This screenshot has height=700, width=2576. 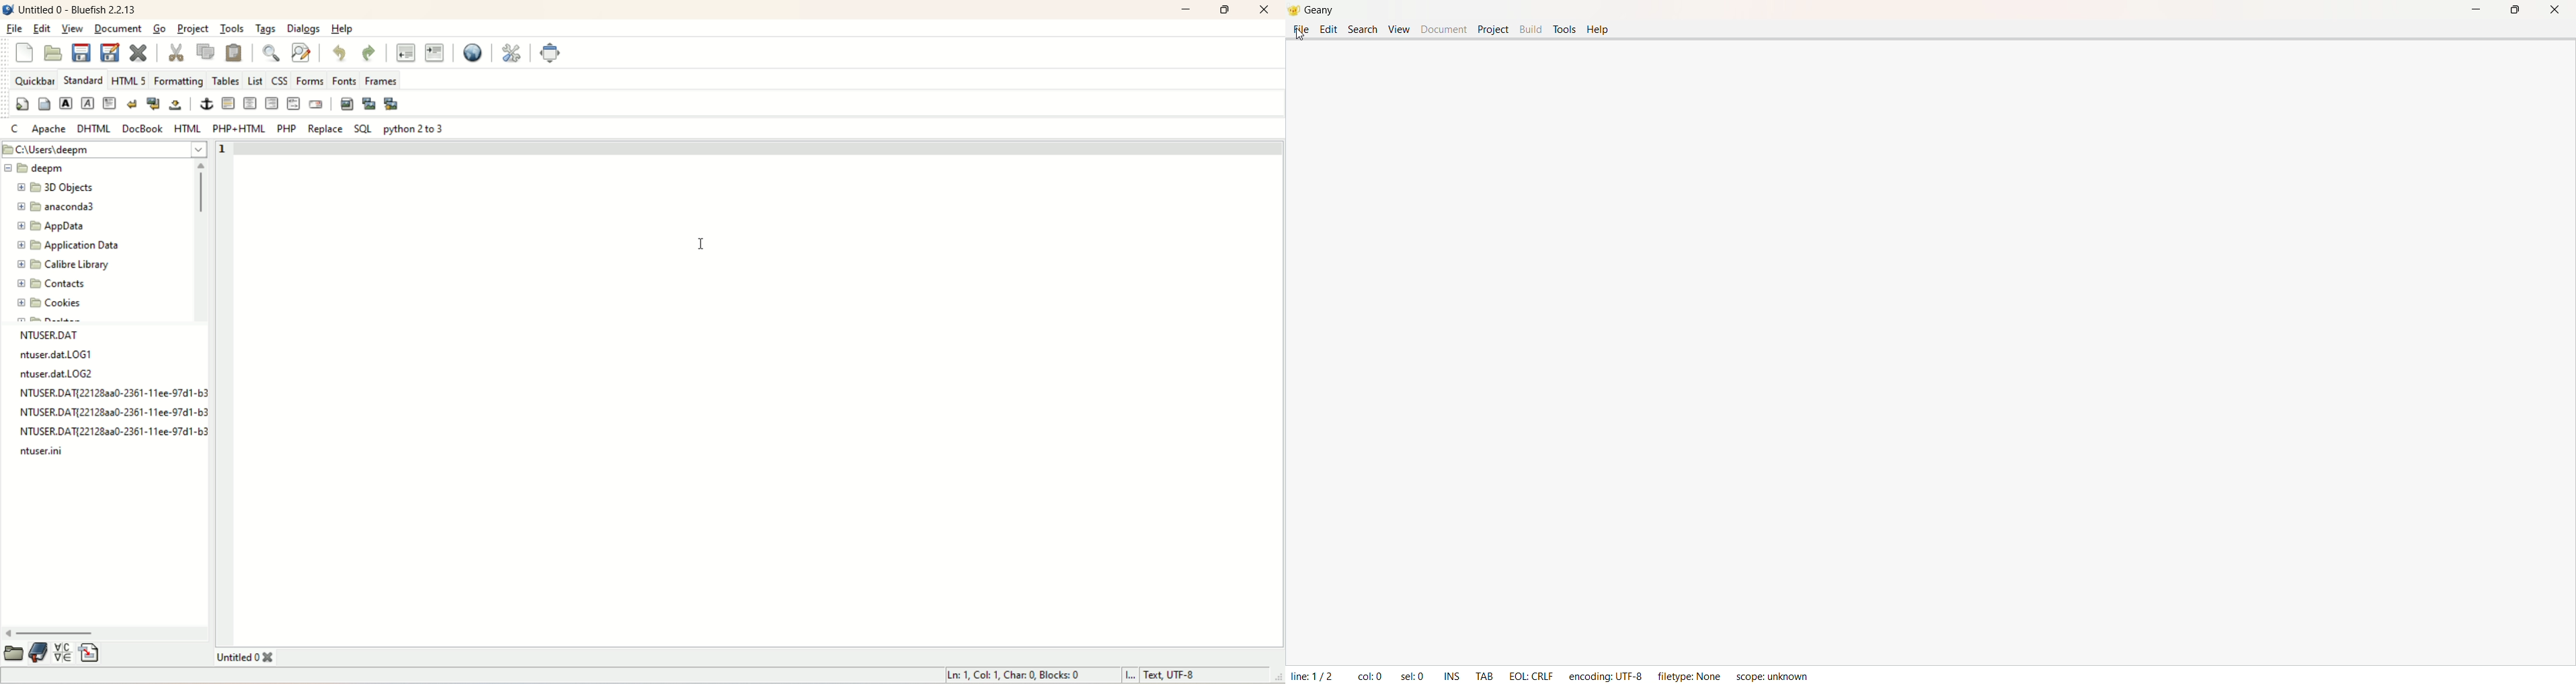 What do you see at coordinates (317, 105) in the screenshot?
I see `email` at bounding box center [317, 105].